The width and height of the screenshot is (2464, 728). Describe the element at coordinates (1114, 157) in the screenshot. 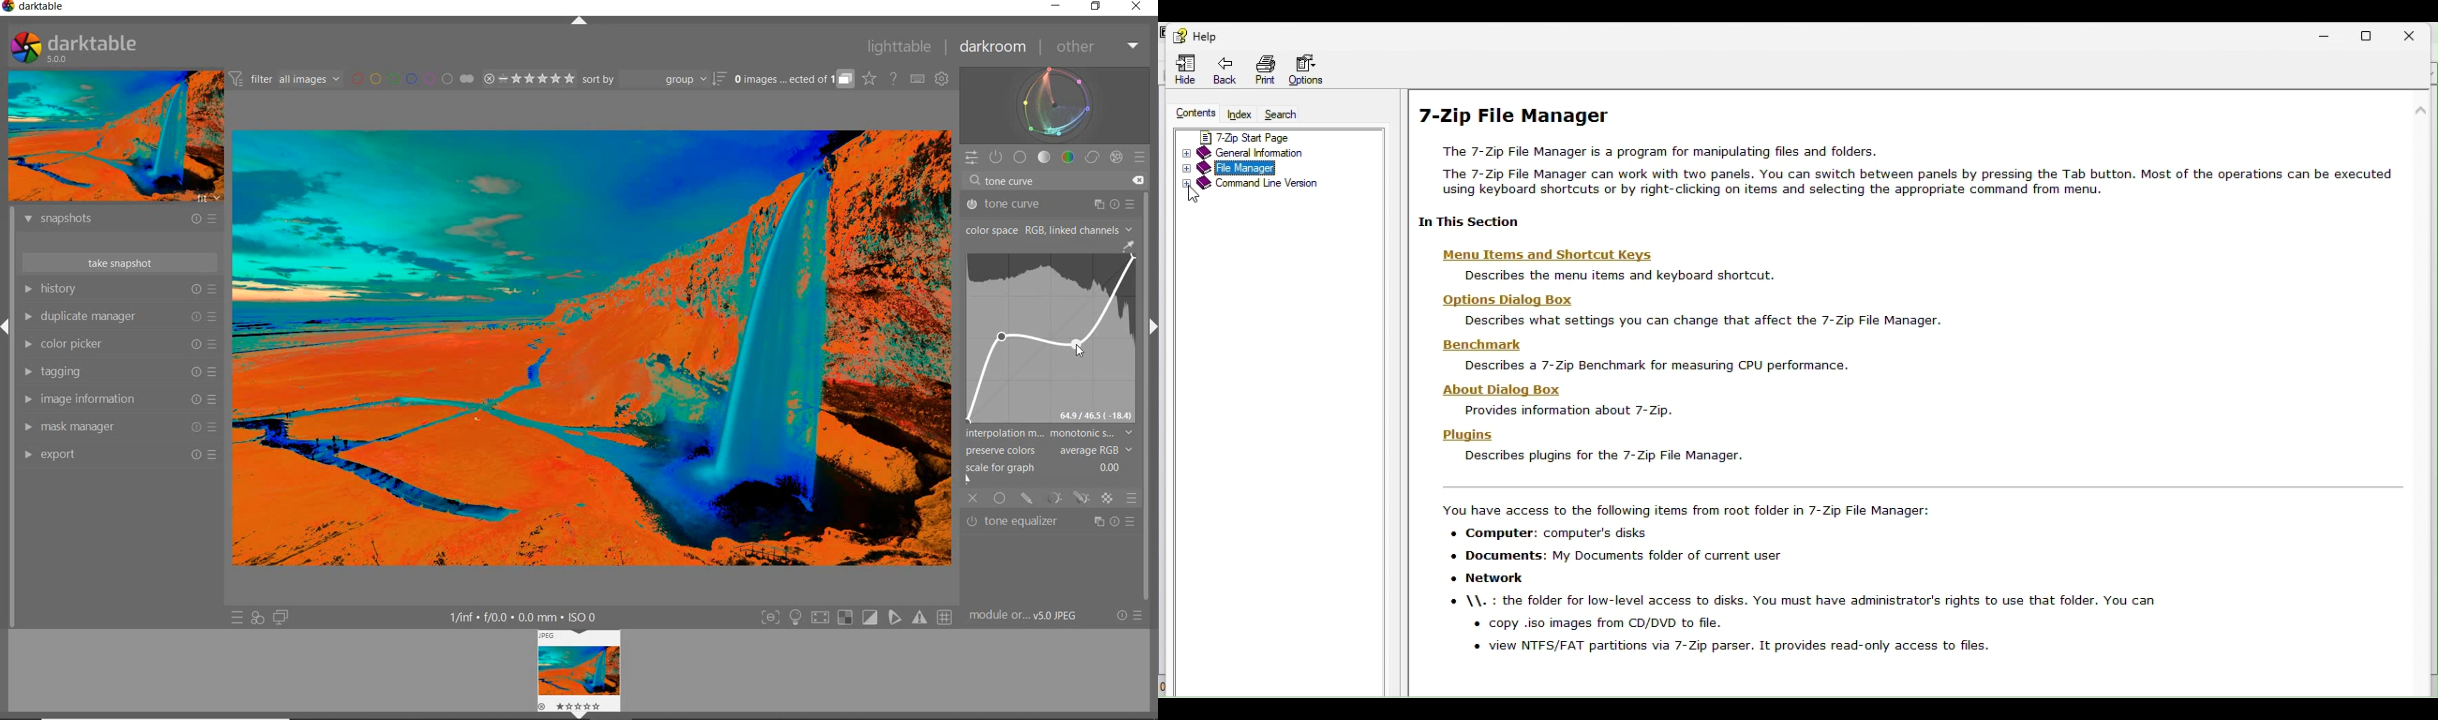

I see `effect` at that location.